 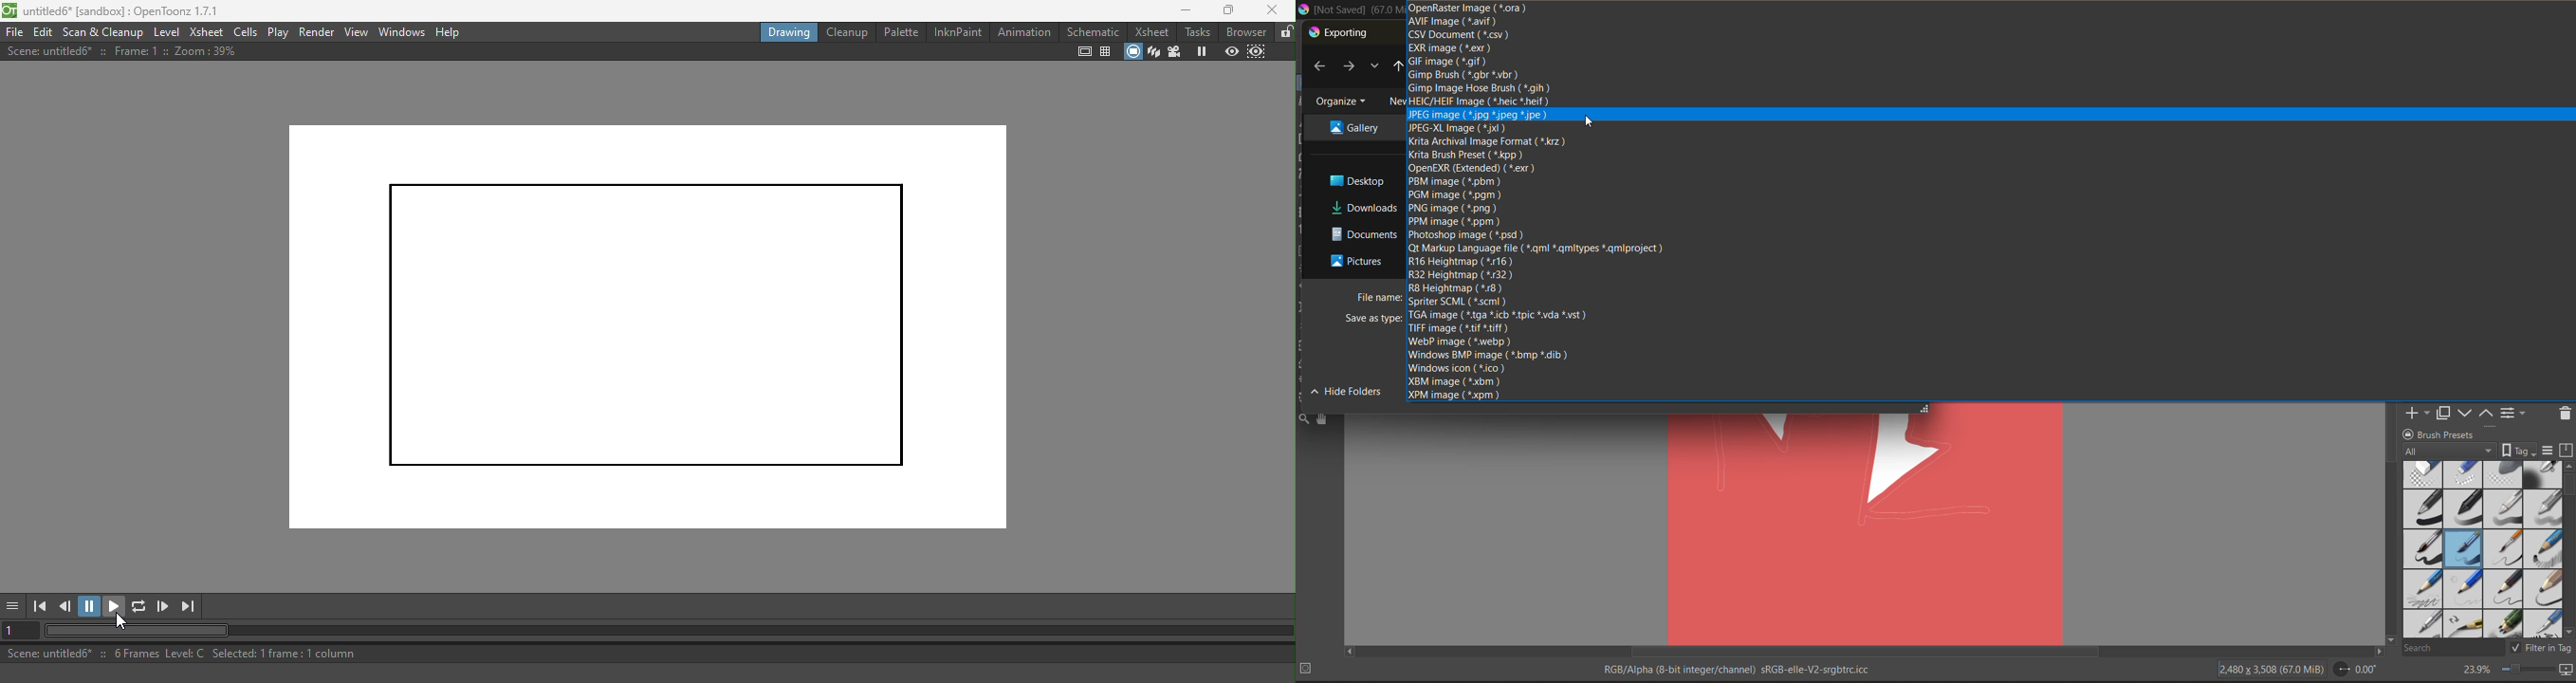 I want to click on windows bmp, so click(x=1488, y=355).